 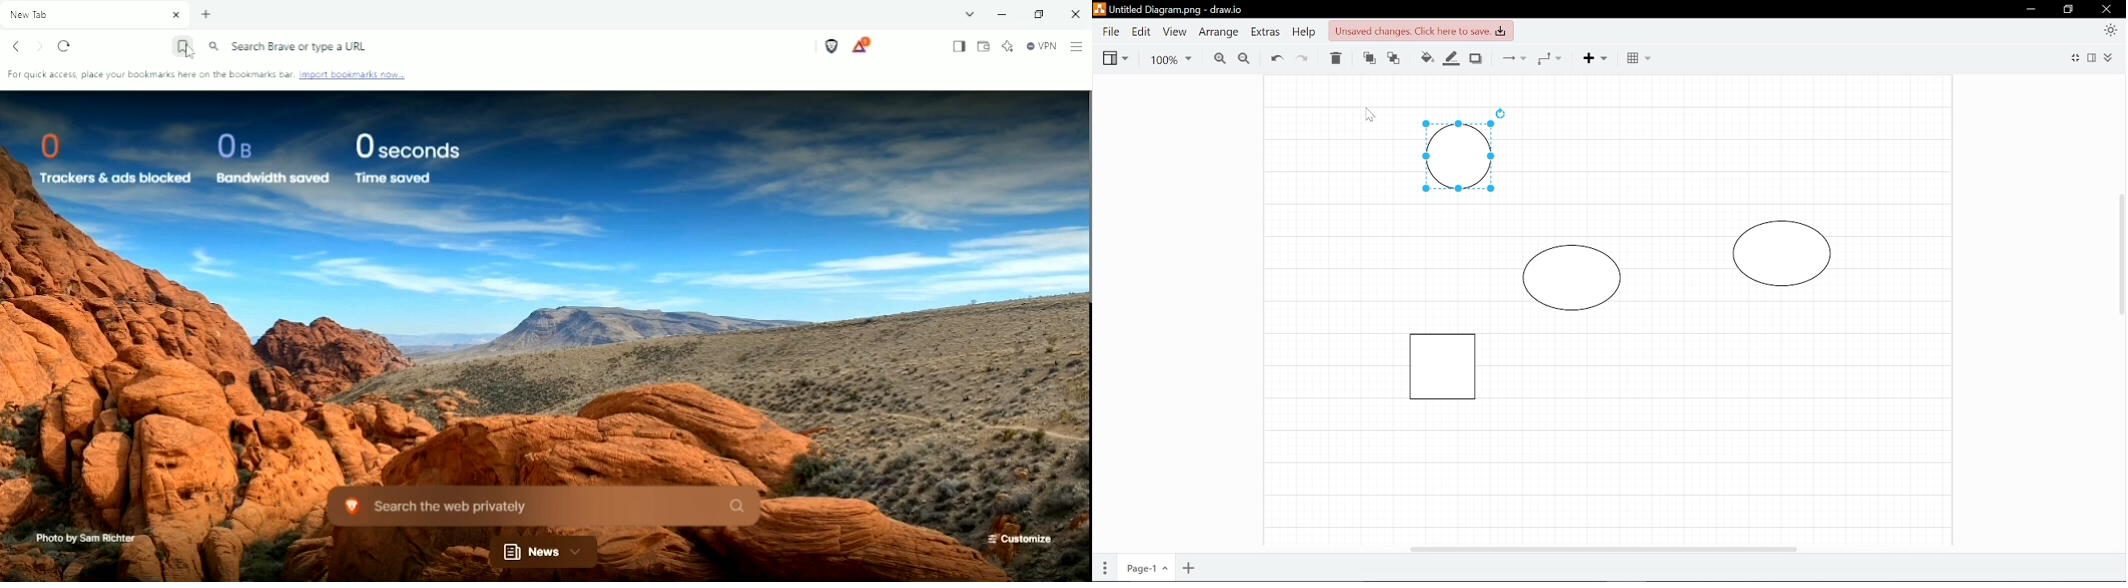 I want to click on Current page, so click(x=1145, y=569).